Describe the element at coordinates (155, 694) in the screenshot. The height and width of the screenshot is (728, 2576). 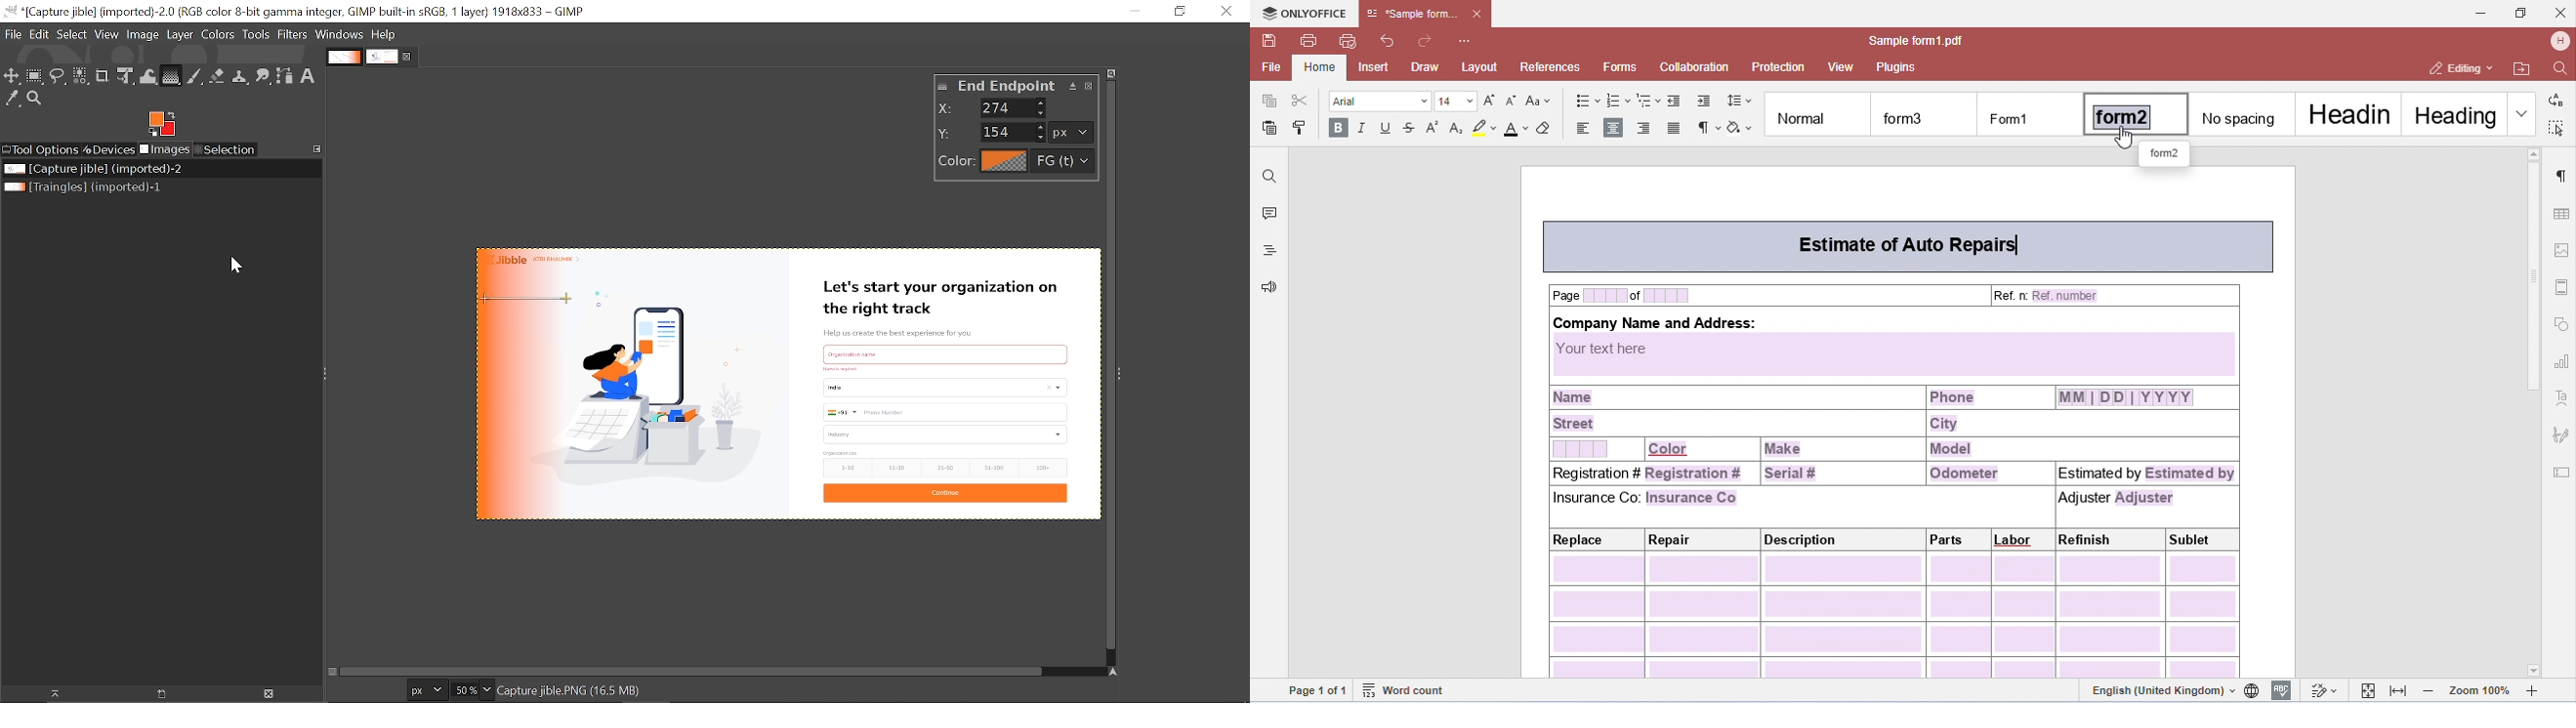
I see `Create a new display for the image` at that location.